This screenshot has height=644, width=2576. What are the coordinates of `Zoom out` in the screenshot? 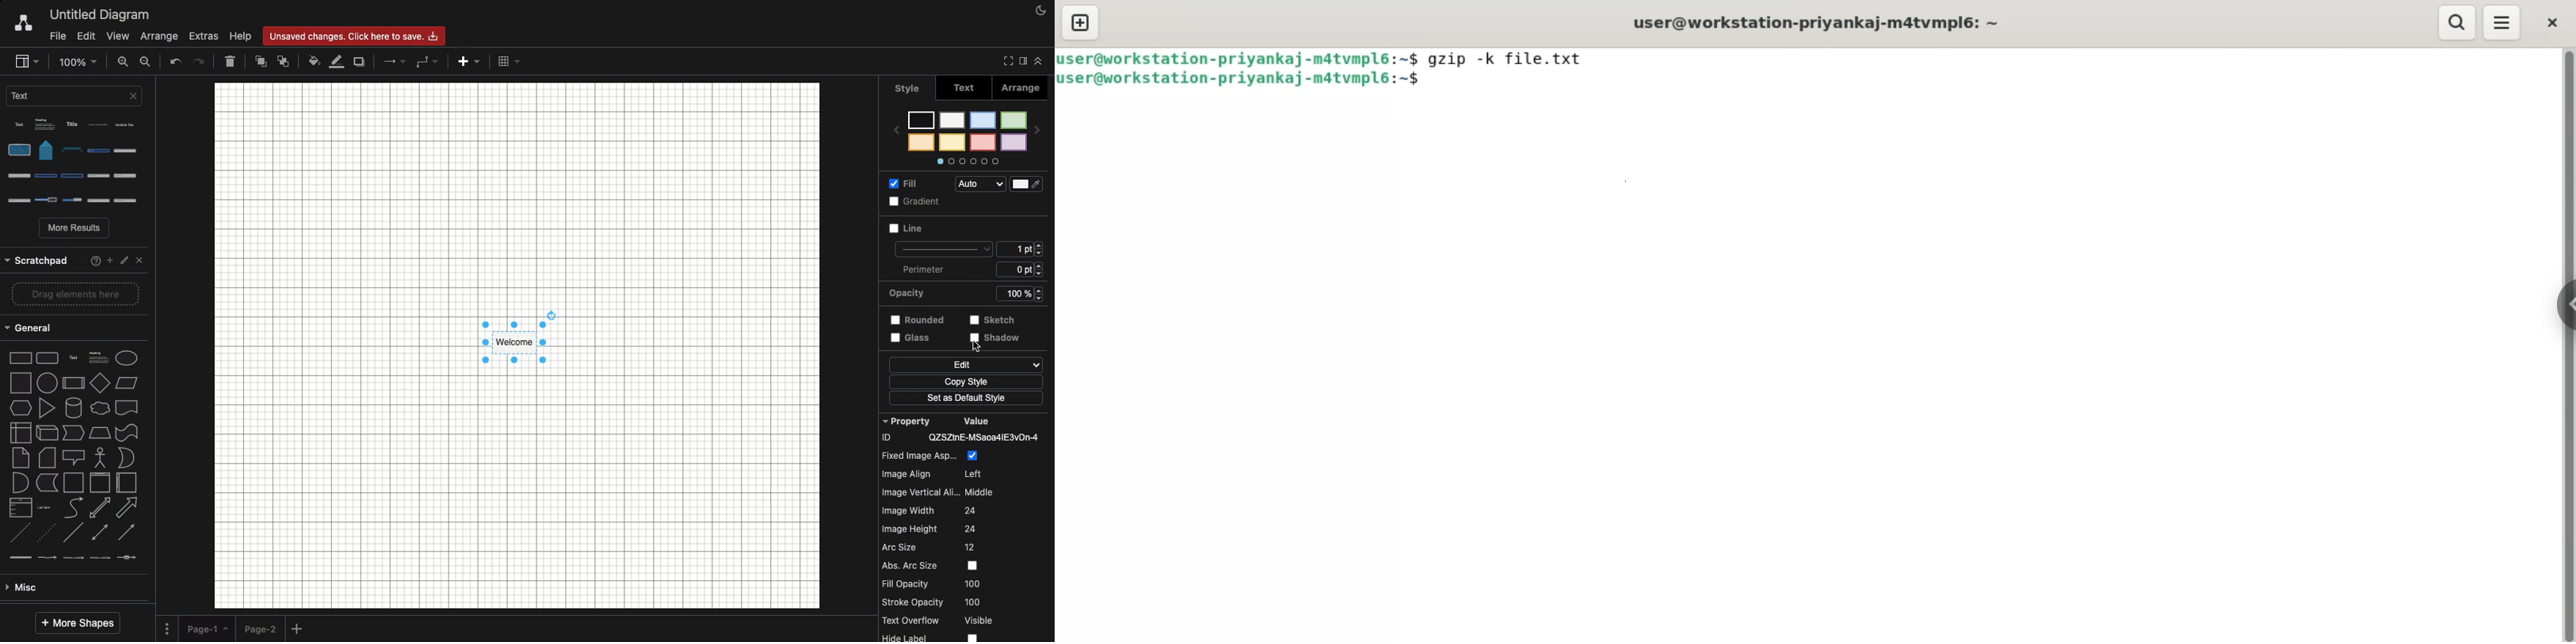 It's located at (147, 62).